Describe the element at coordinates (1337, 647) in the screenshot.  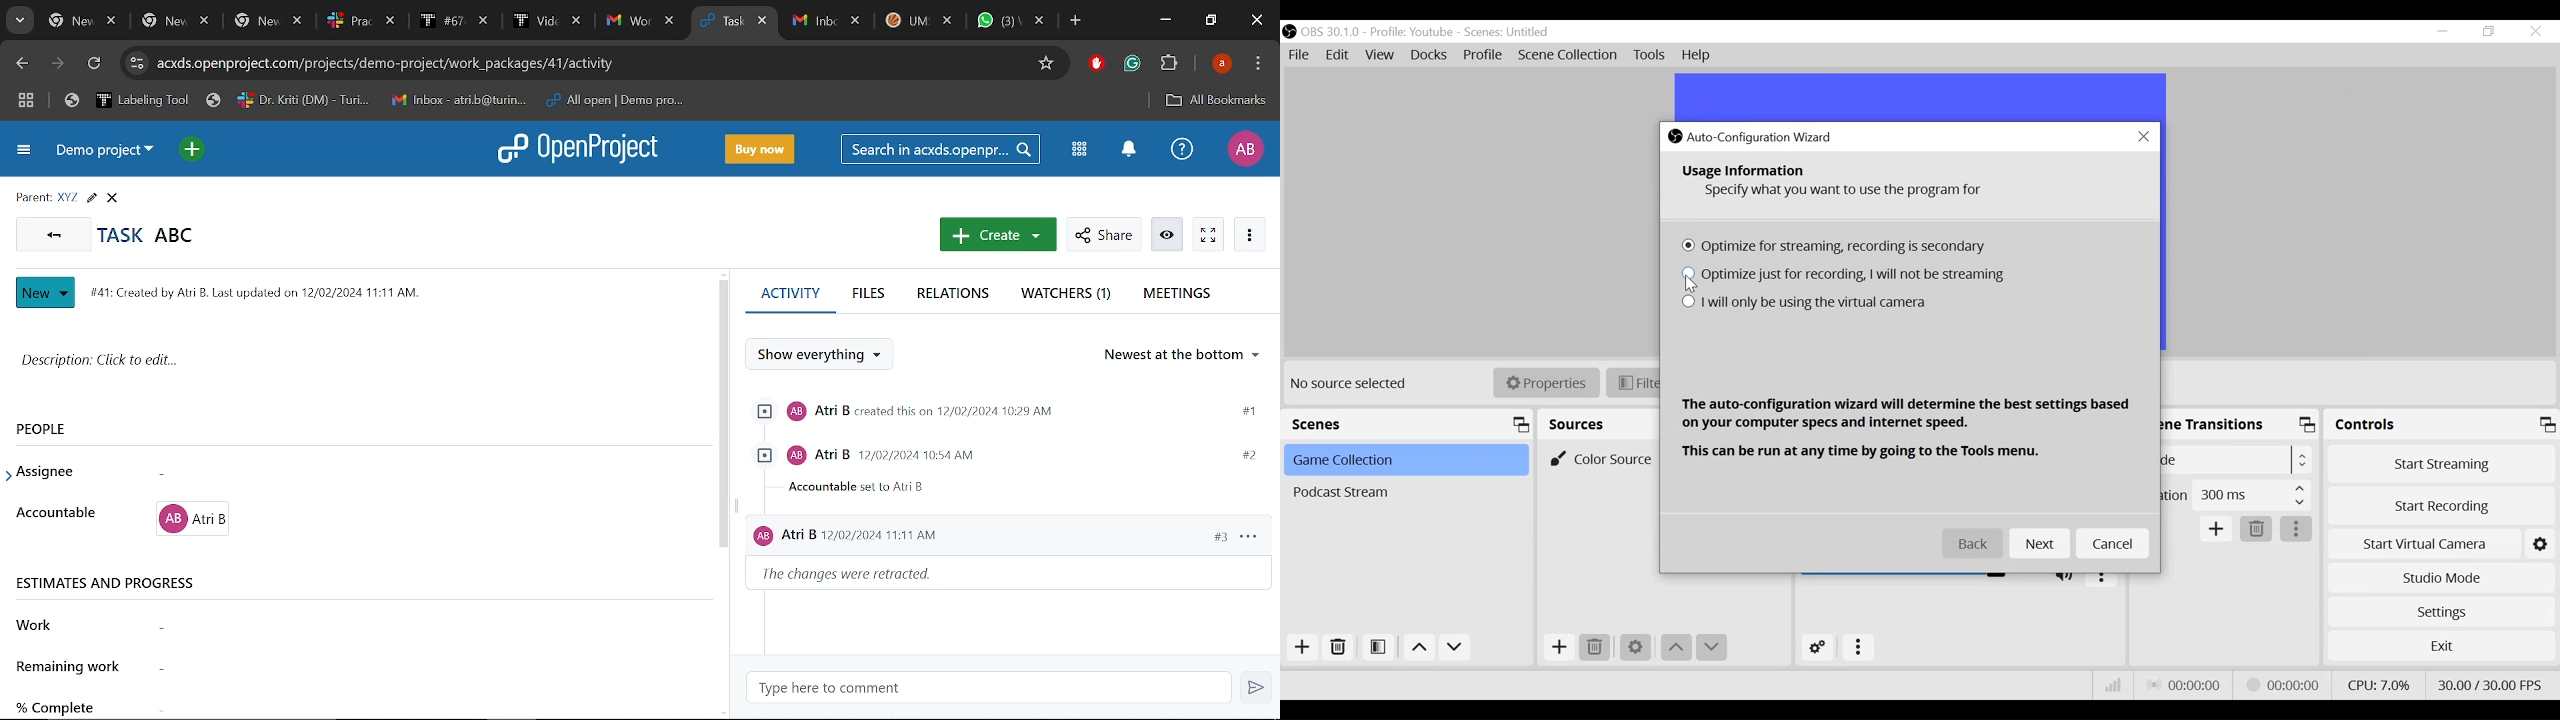
I see `Remove` at that location.